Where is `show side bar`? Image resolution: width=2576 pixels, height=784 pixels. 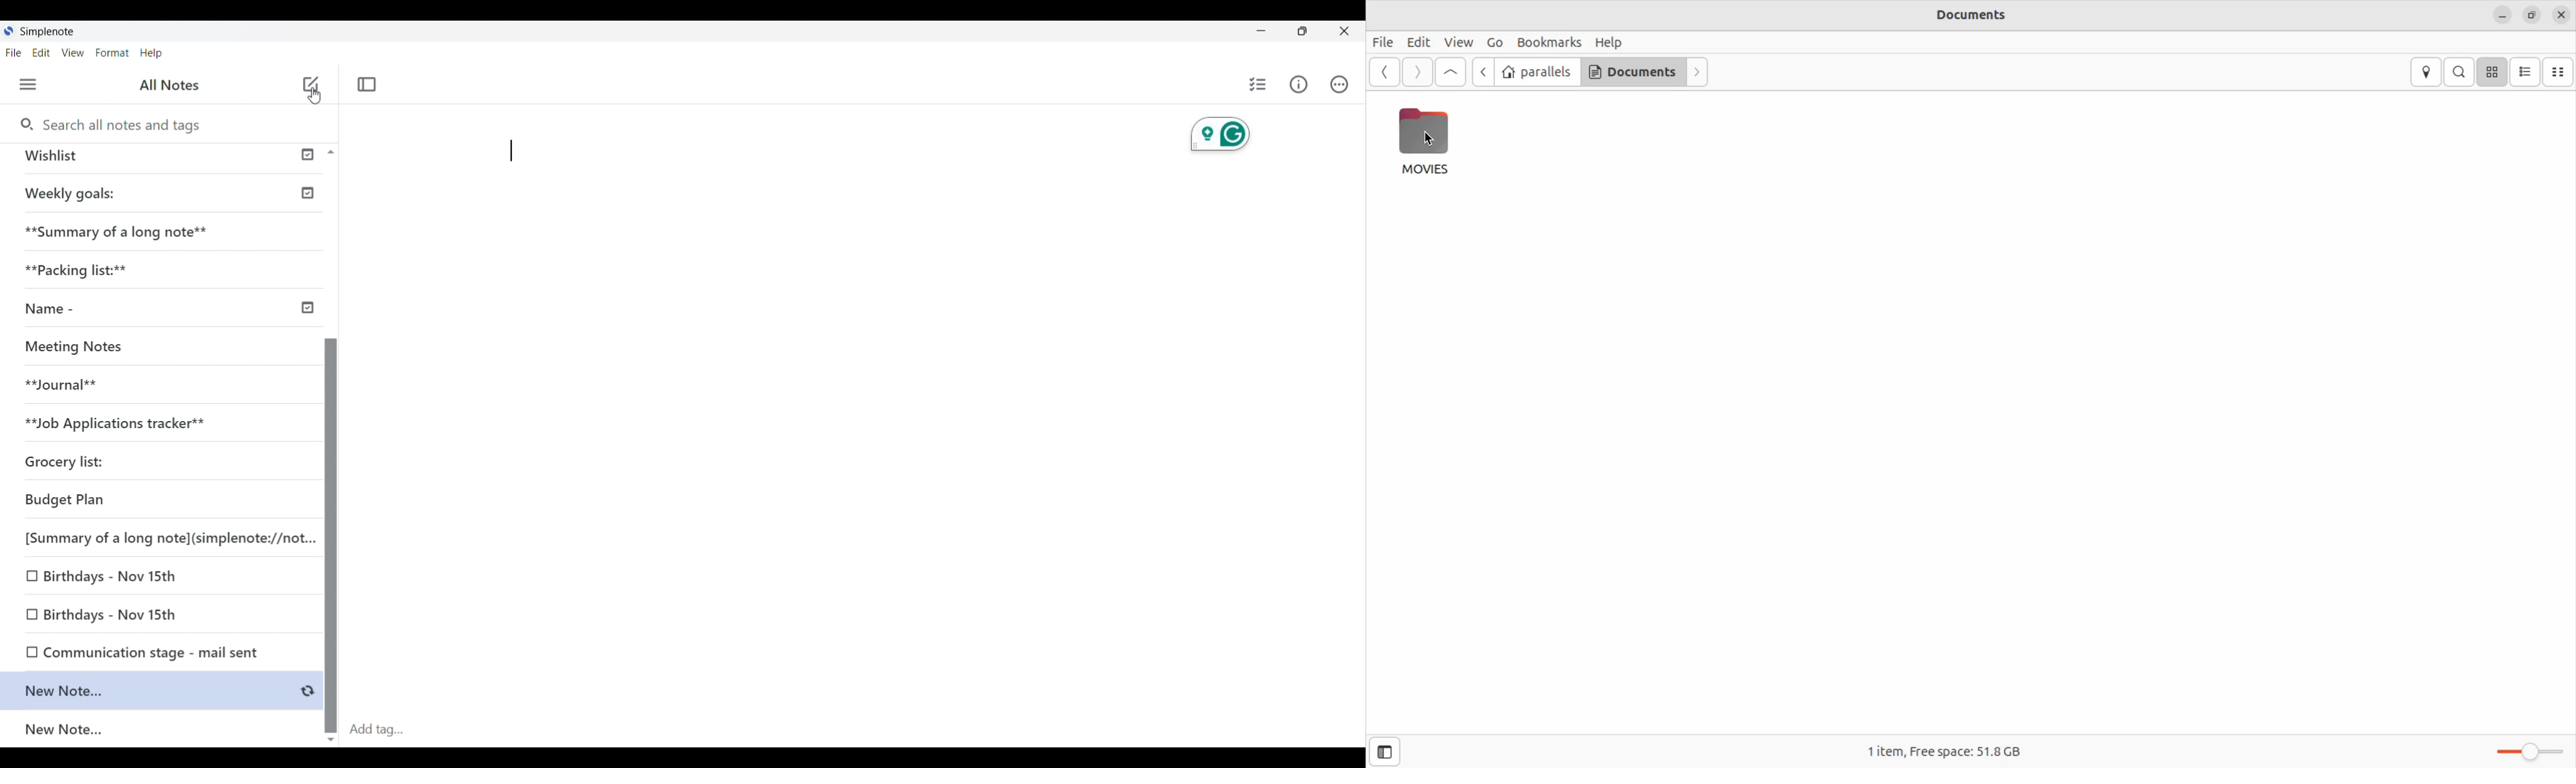 show side bar is located at coordinates (1389, 752).